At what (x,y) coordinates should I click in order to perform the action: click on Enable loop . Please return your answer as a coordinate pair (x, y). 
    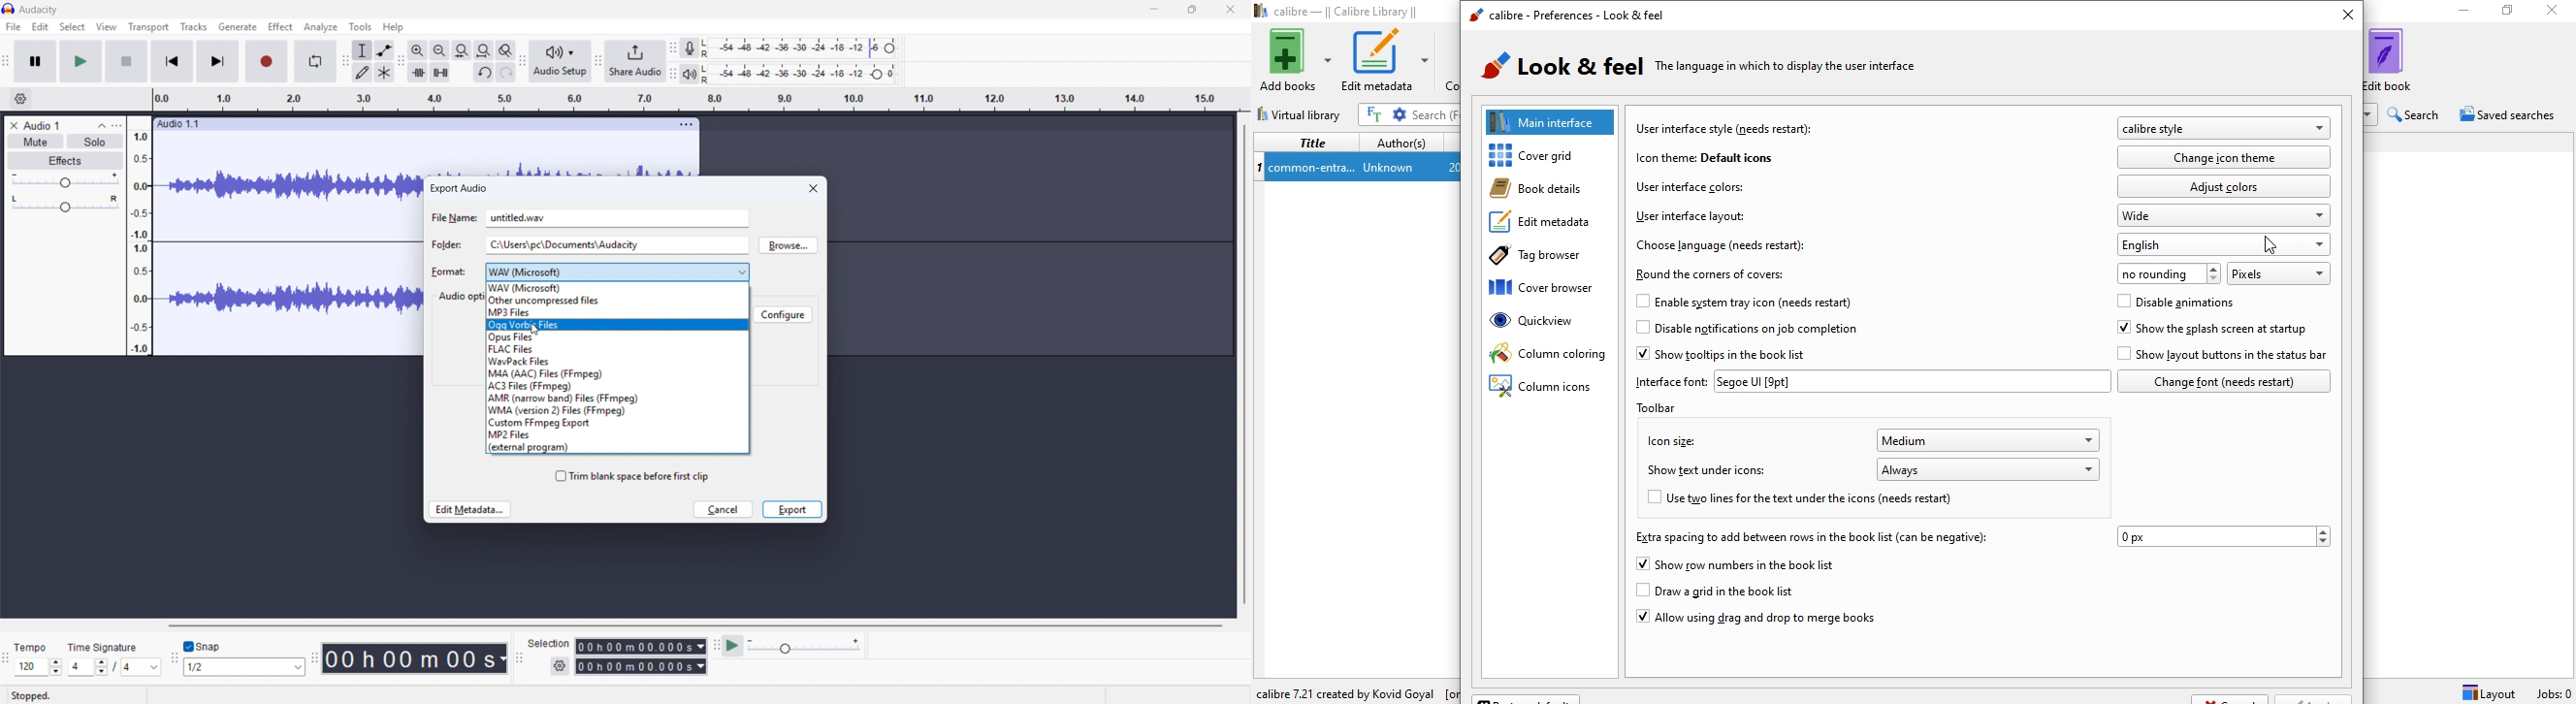
    Looking at the image, I should click on (316, 61).